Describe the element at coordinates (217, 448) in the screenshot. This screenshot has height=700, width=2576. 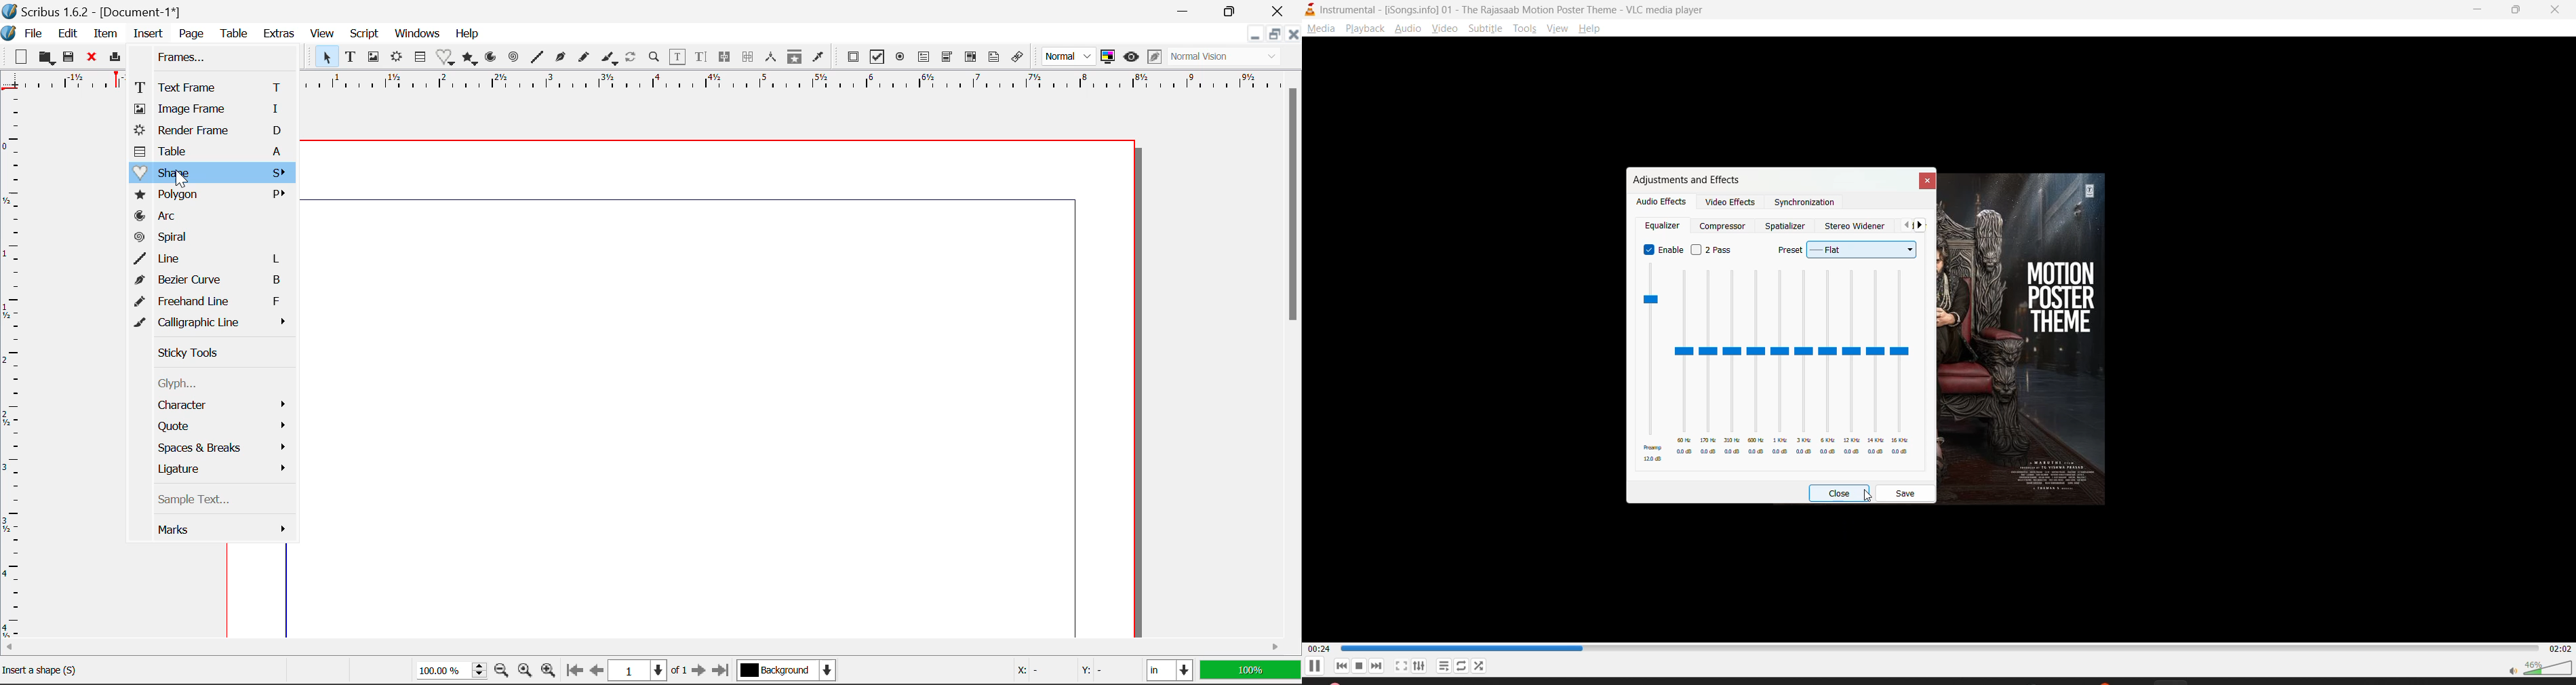
I see `Space & breaks` at that location.